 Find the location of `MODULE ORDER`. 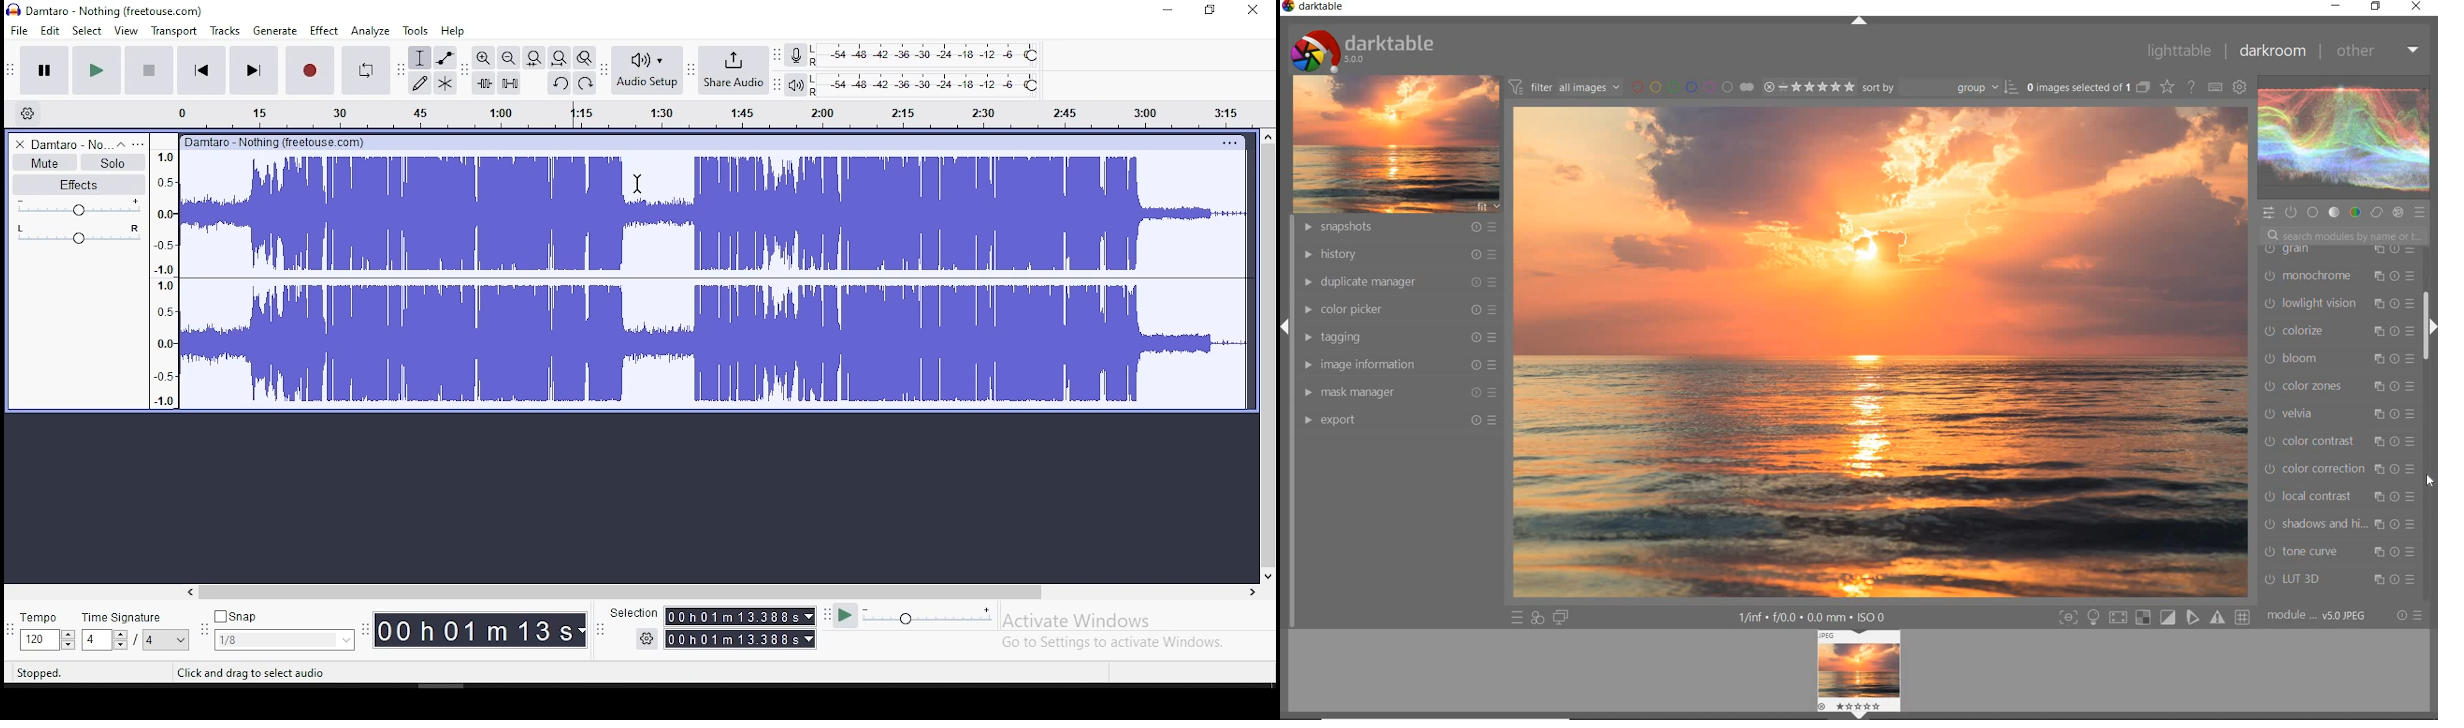

MODULE ORDER is located at coordinates (2319, 616).